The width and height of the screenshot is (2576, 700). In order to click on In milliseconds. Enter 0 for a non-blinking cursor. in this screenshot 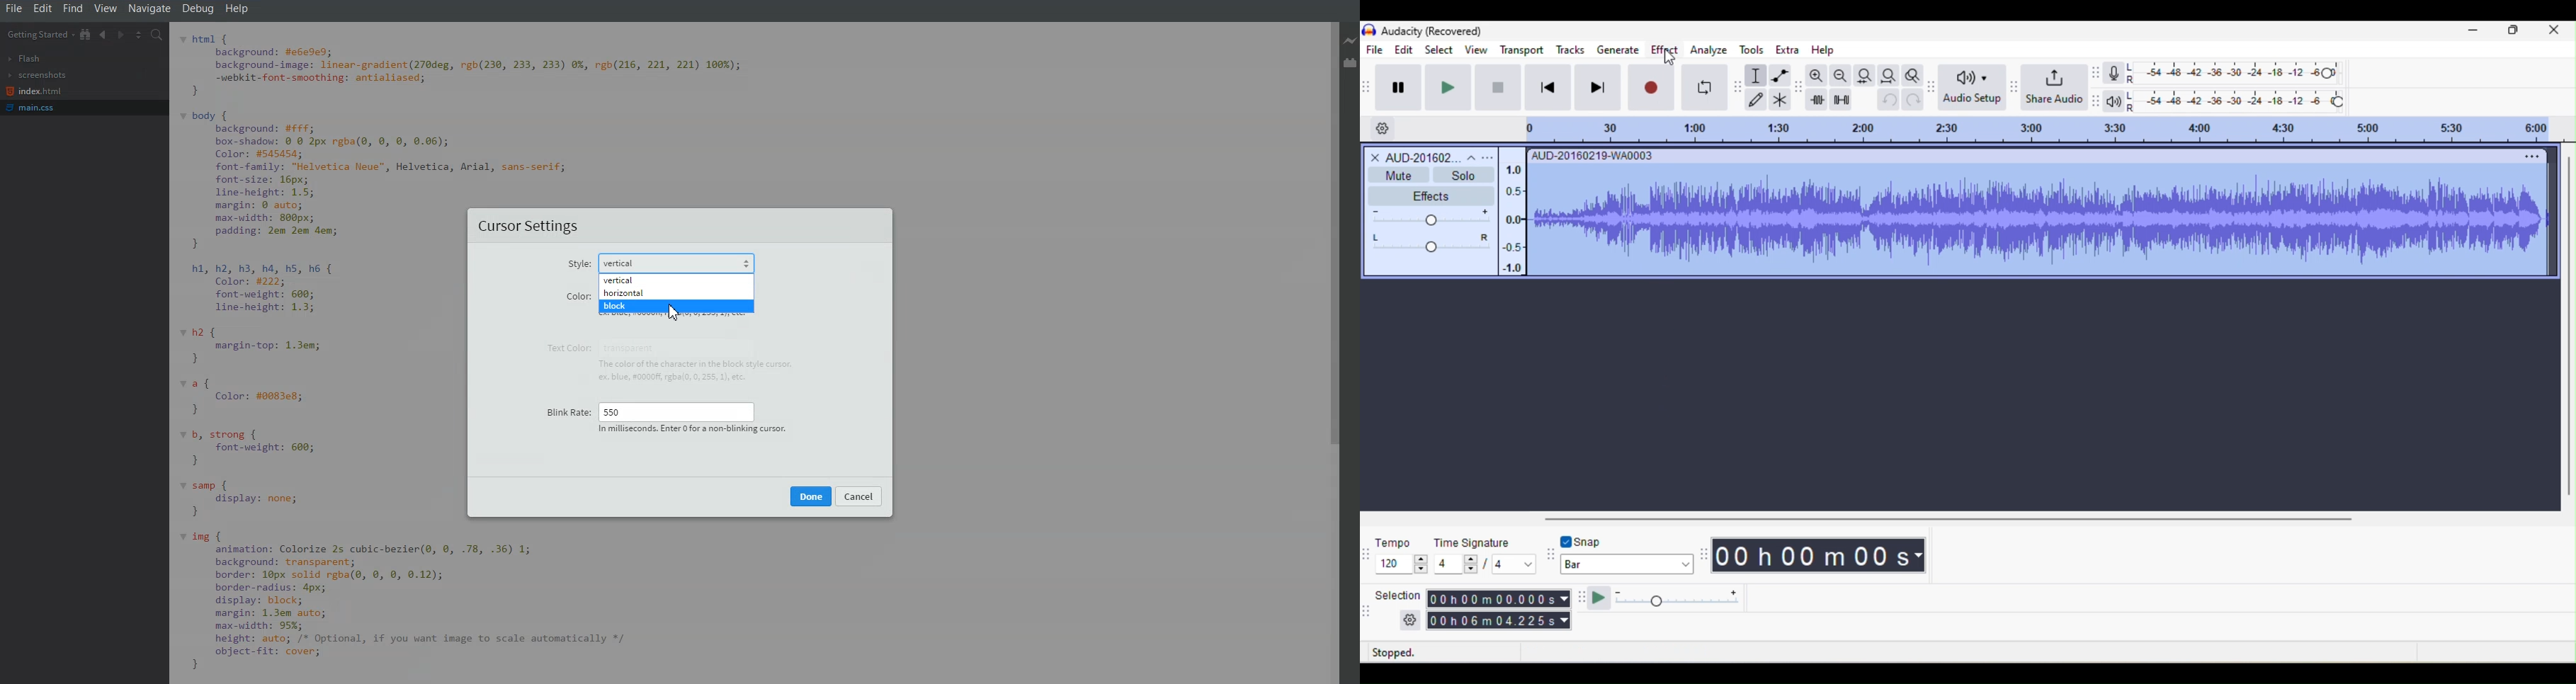, I will do `click(690, 430)`.